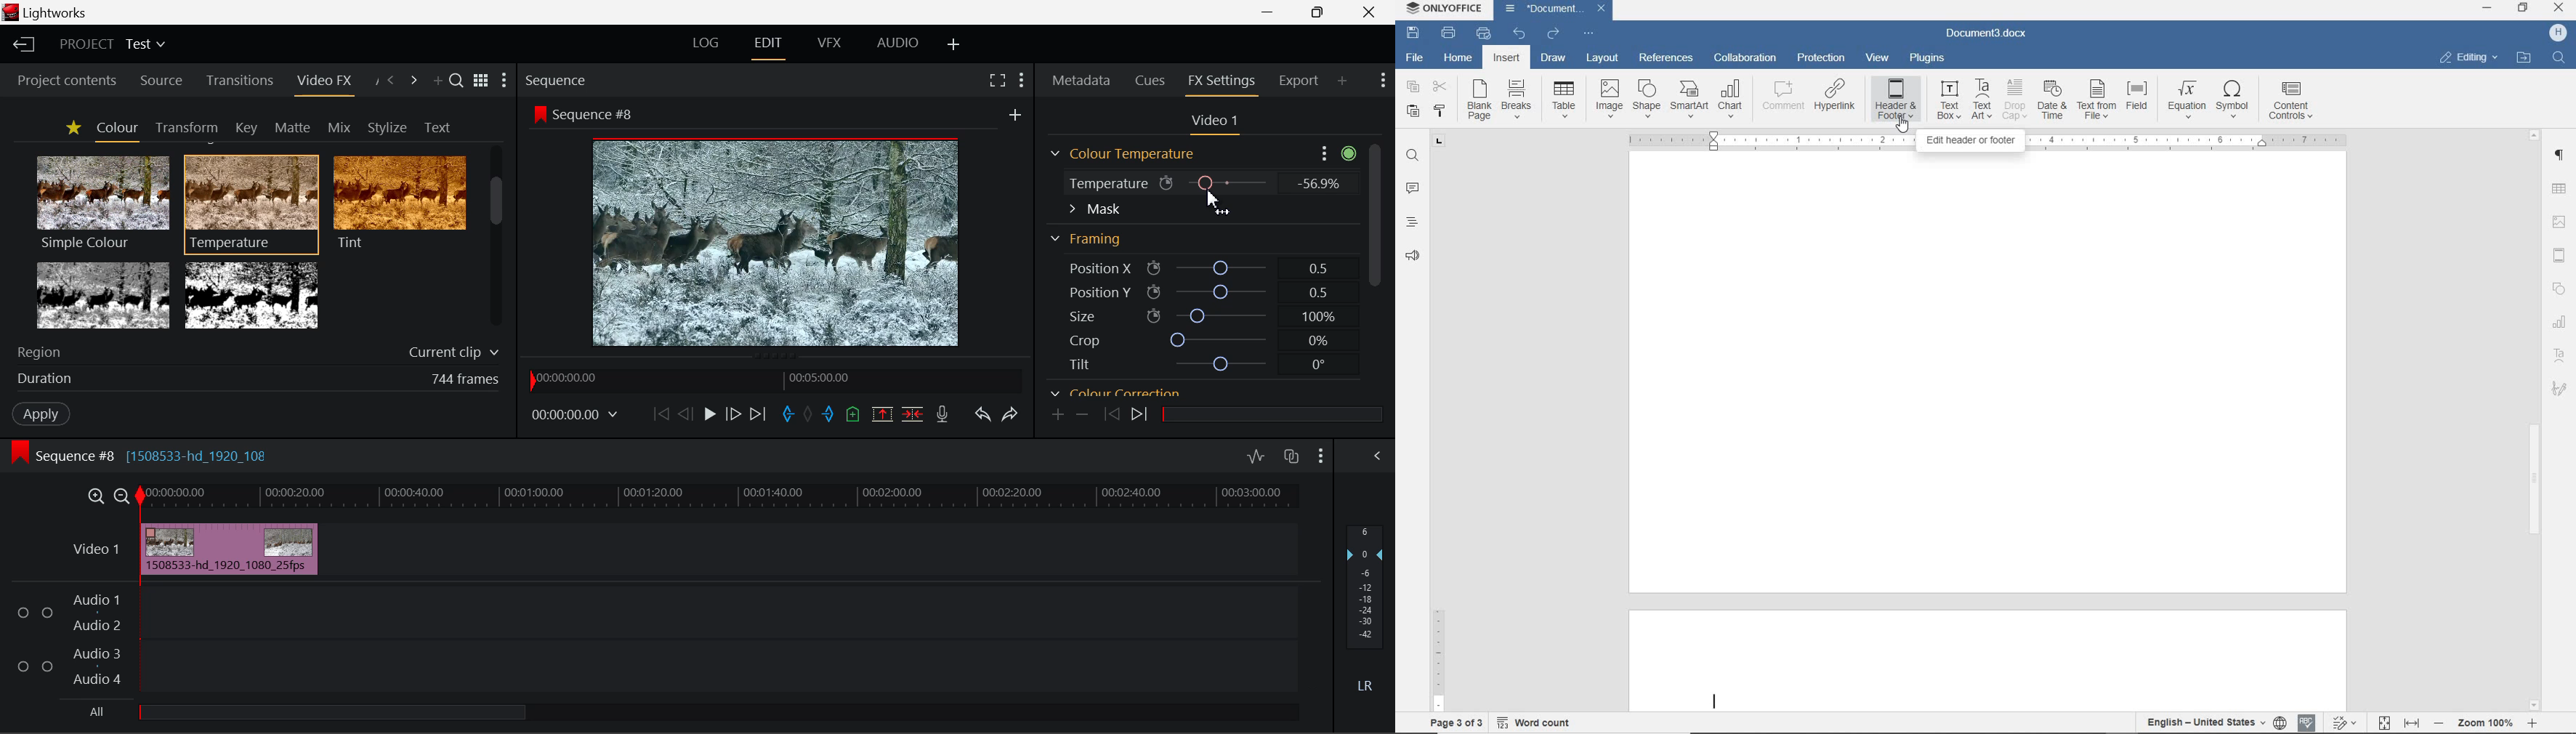 The image size is (2576, 756). I want to click on Previous Panel, so click(392, 82).